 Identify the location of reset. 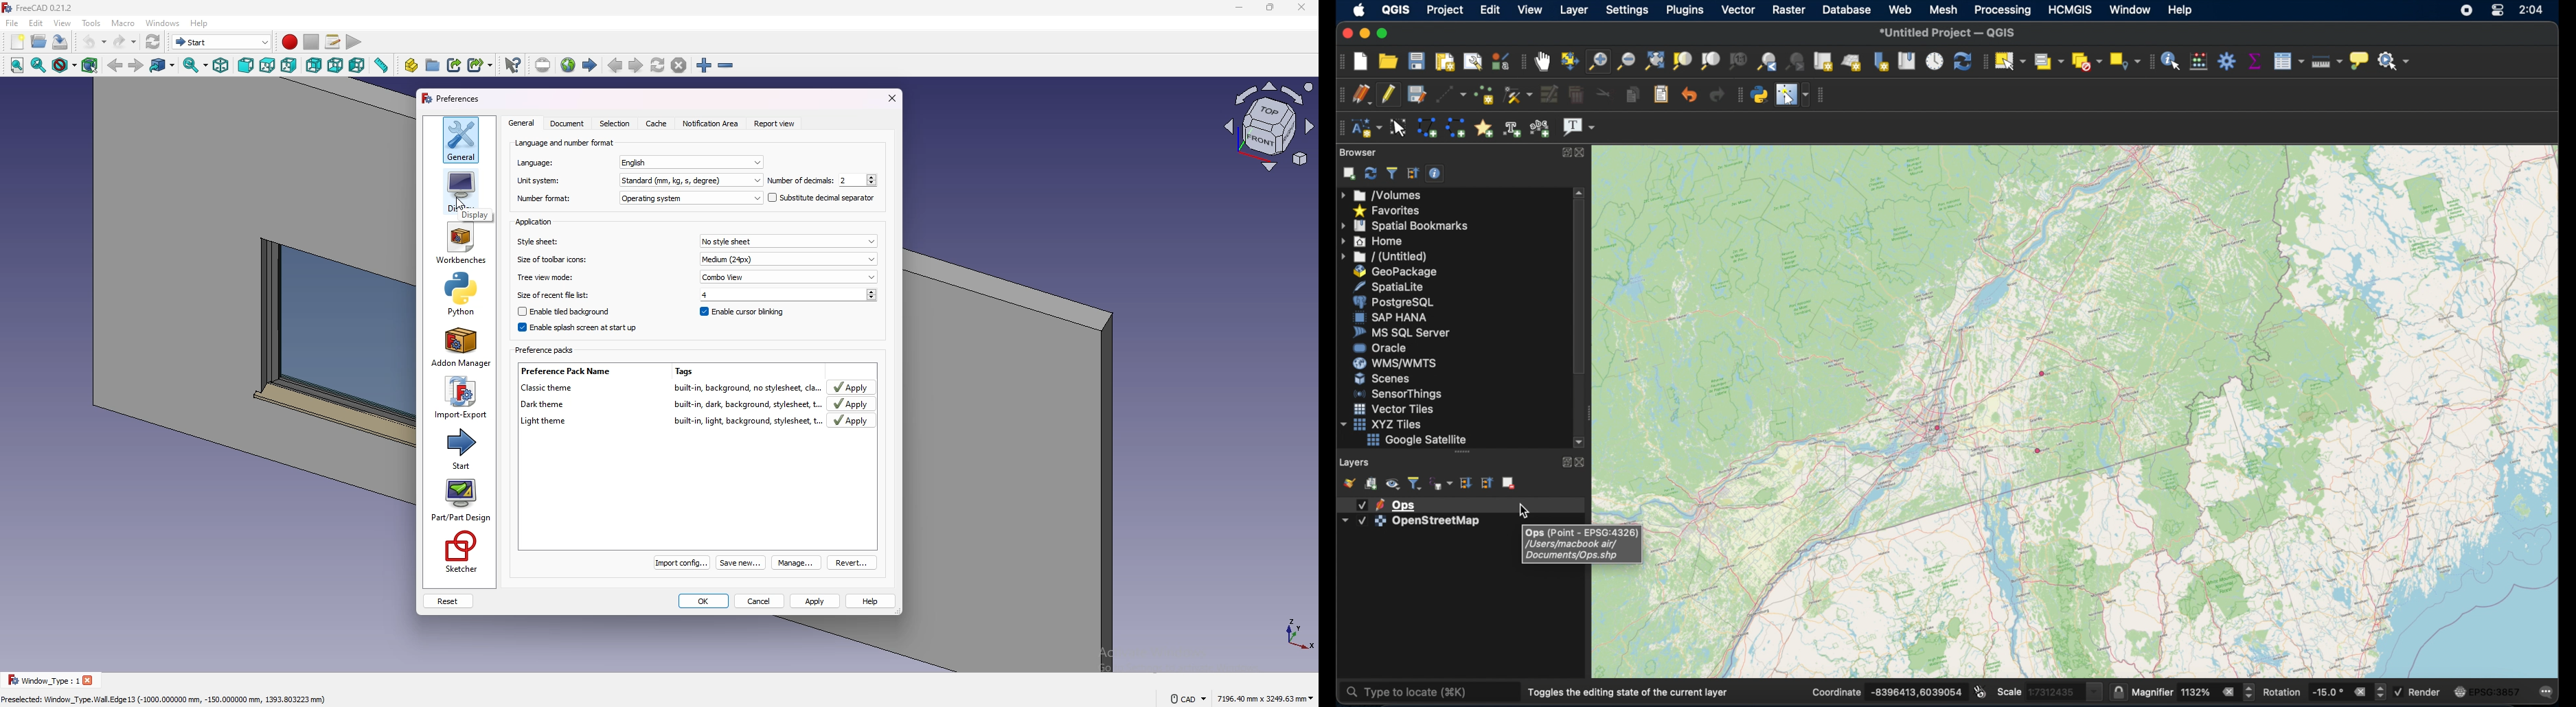
(448, 601).